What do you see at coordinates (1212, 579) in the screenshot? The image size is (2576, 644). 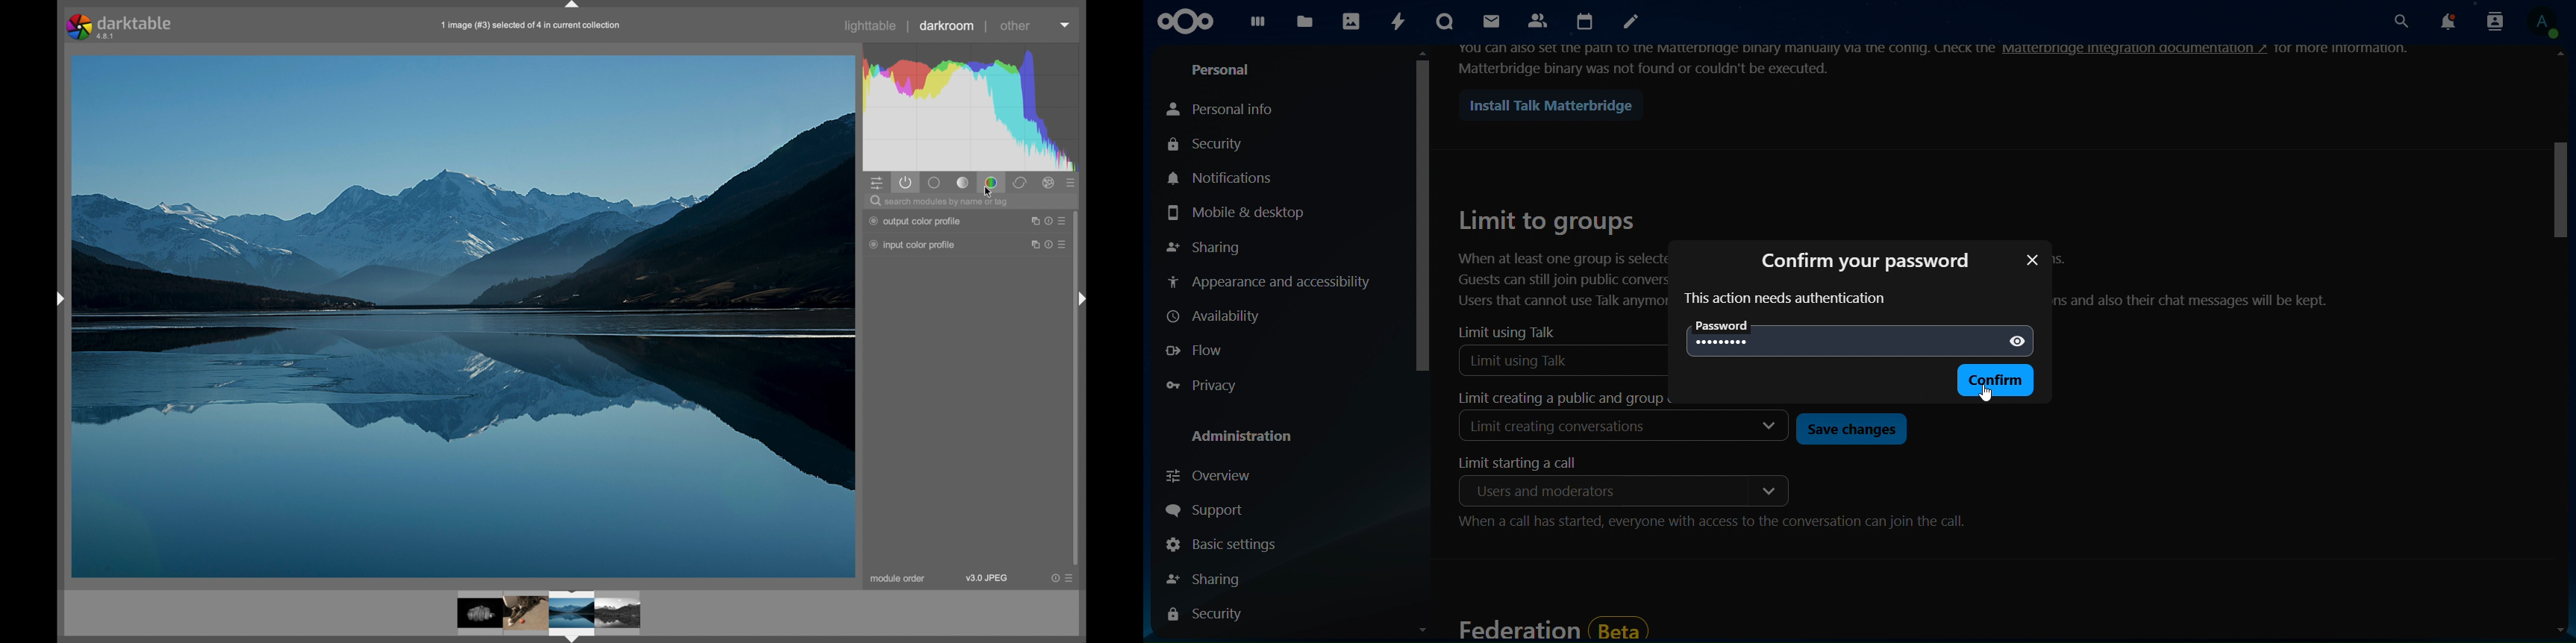 I see `sharing` at bounding box center [1212, 579].